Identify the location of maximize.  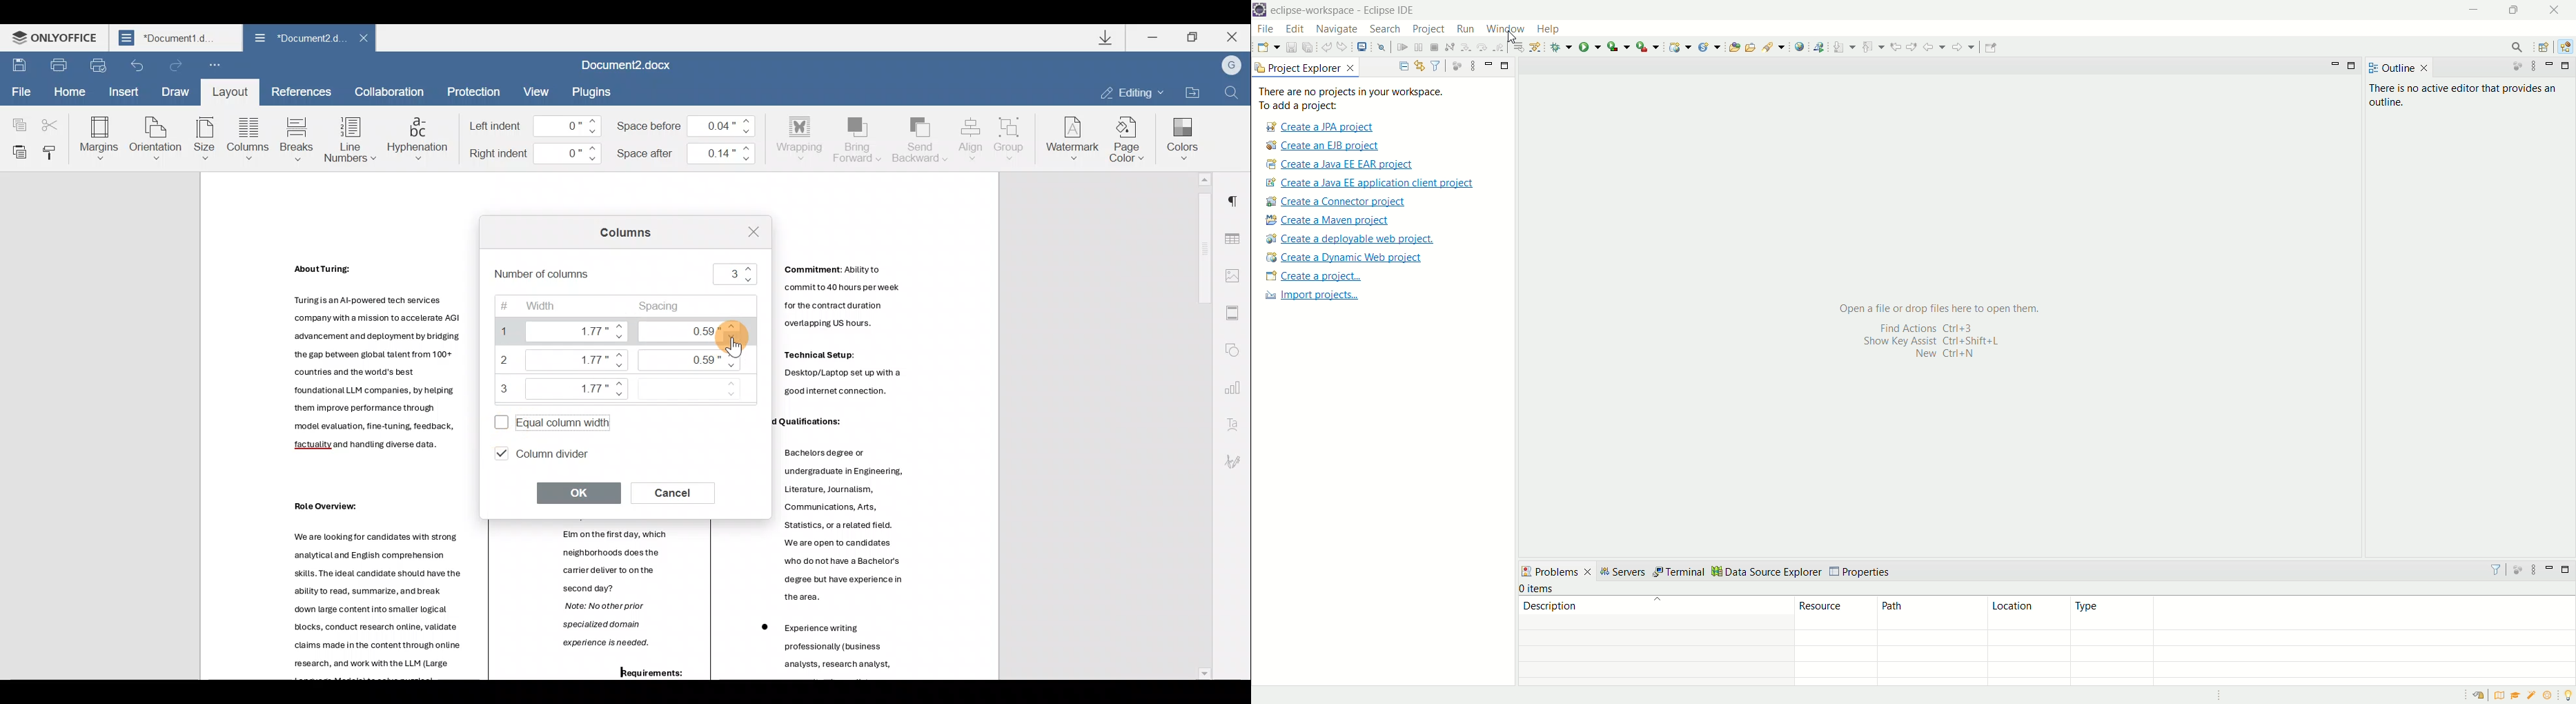
(2568, 569).